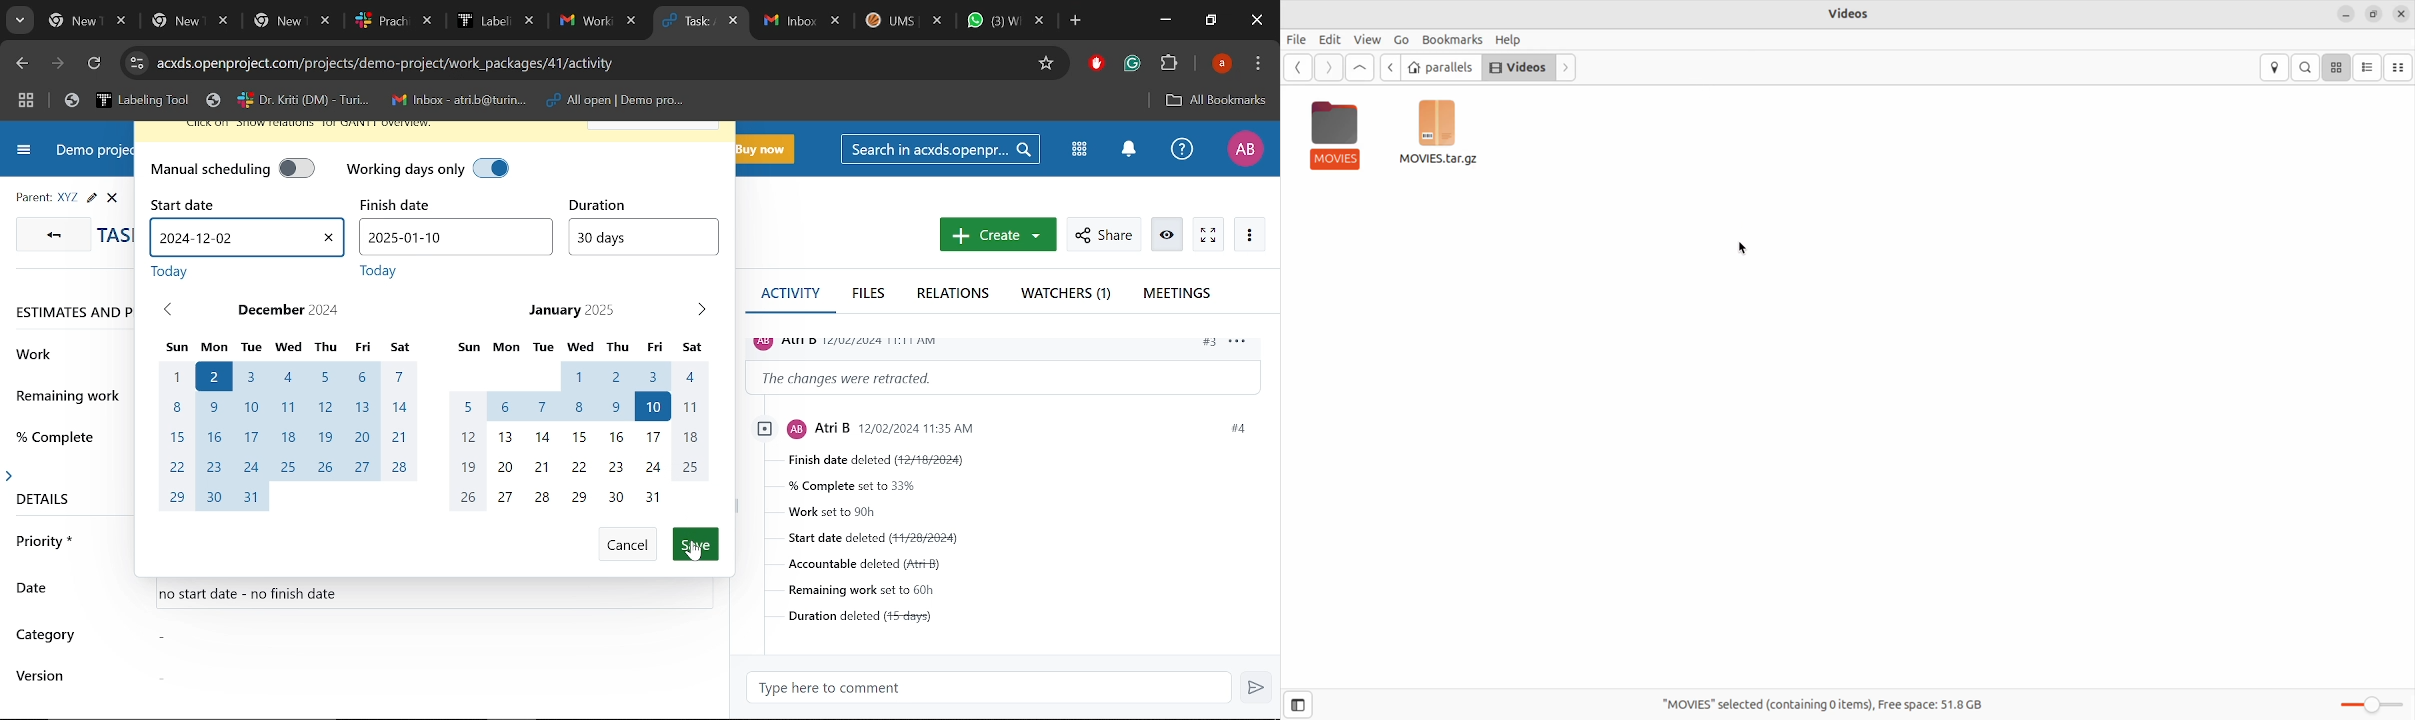  Describe the element at coordinates (956, 427) in the screenshot. I see `profile` at that location.